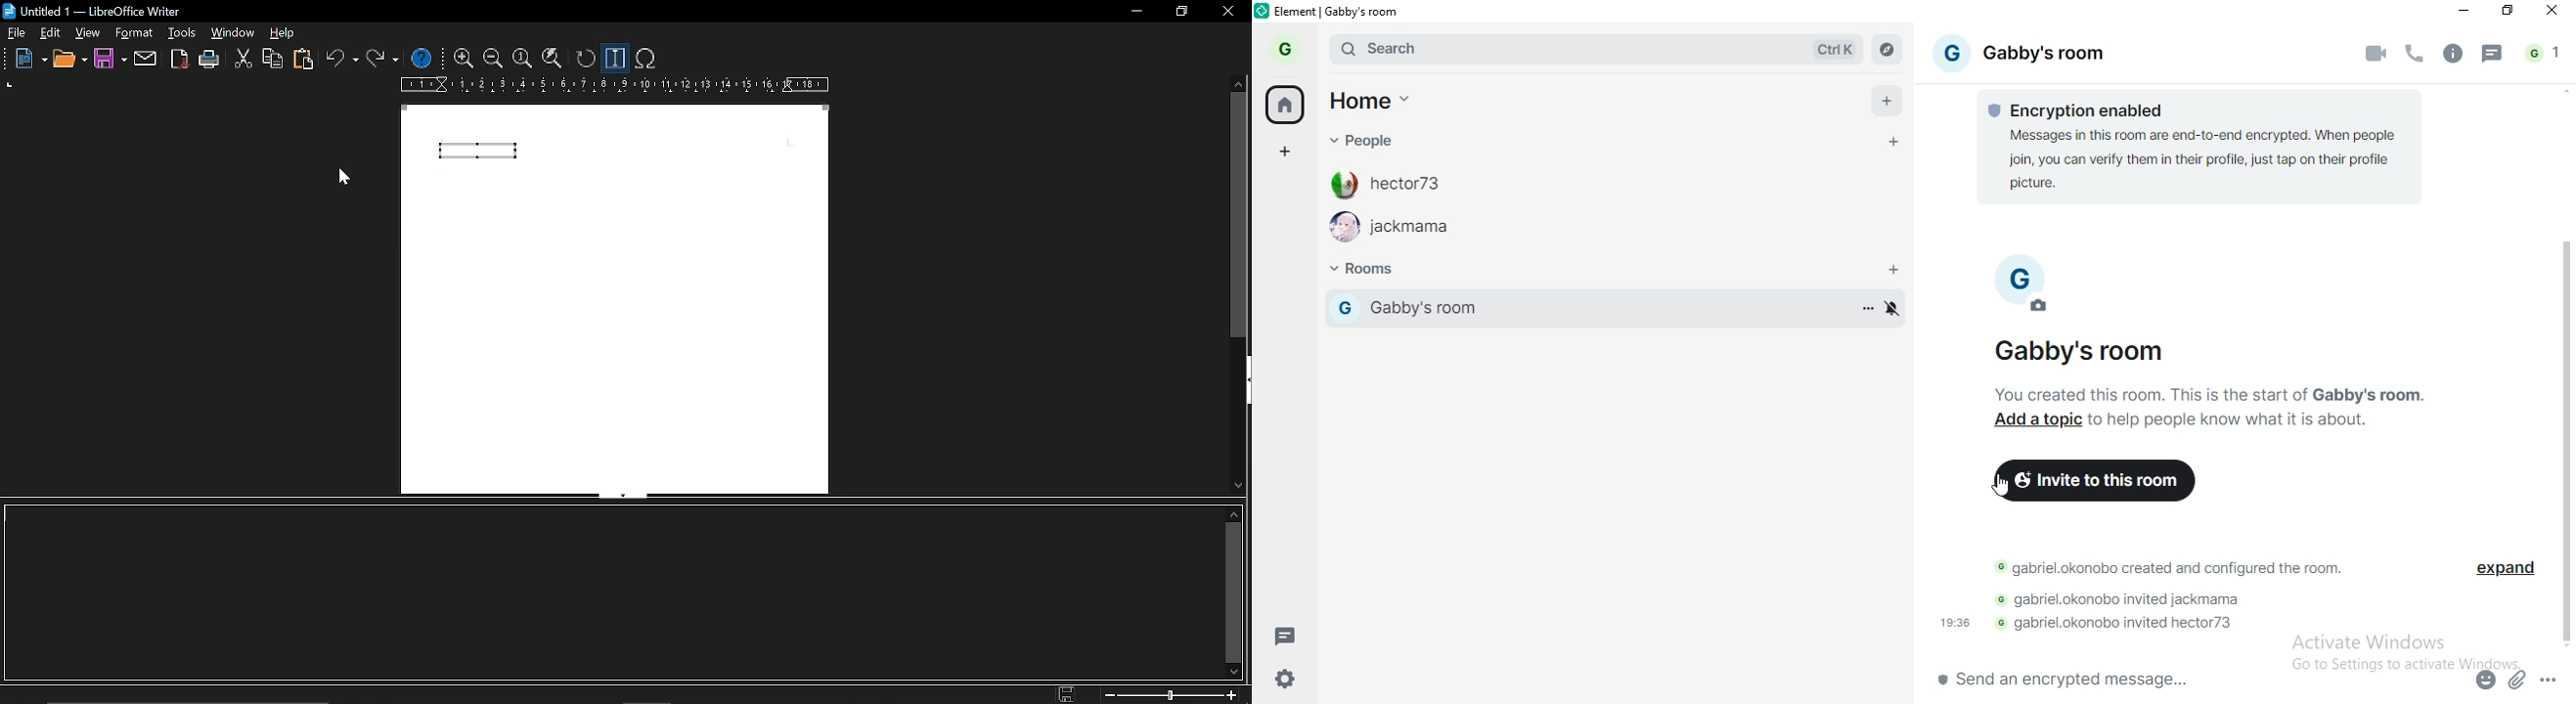 The height and width of the screenshot is (728, 2576). I want to click on Gabby's room, so click(2079, 352).